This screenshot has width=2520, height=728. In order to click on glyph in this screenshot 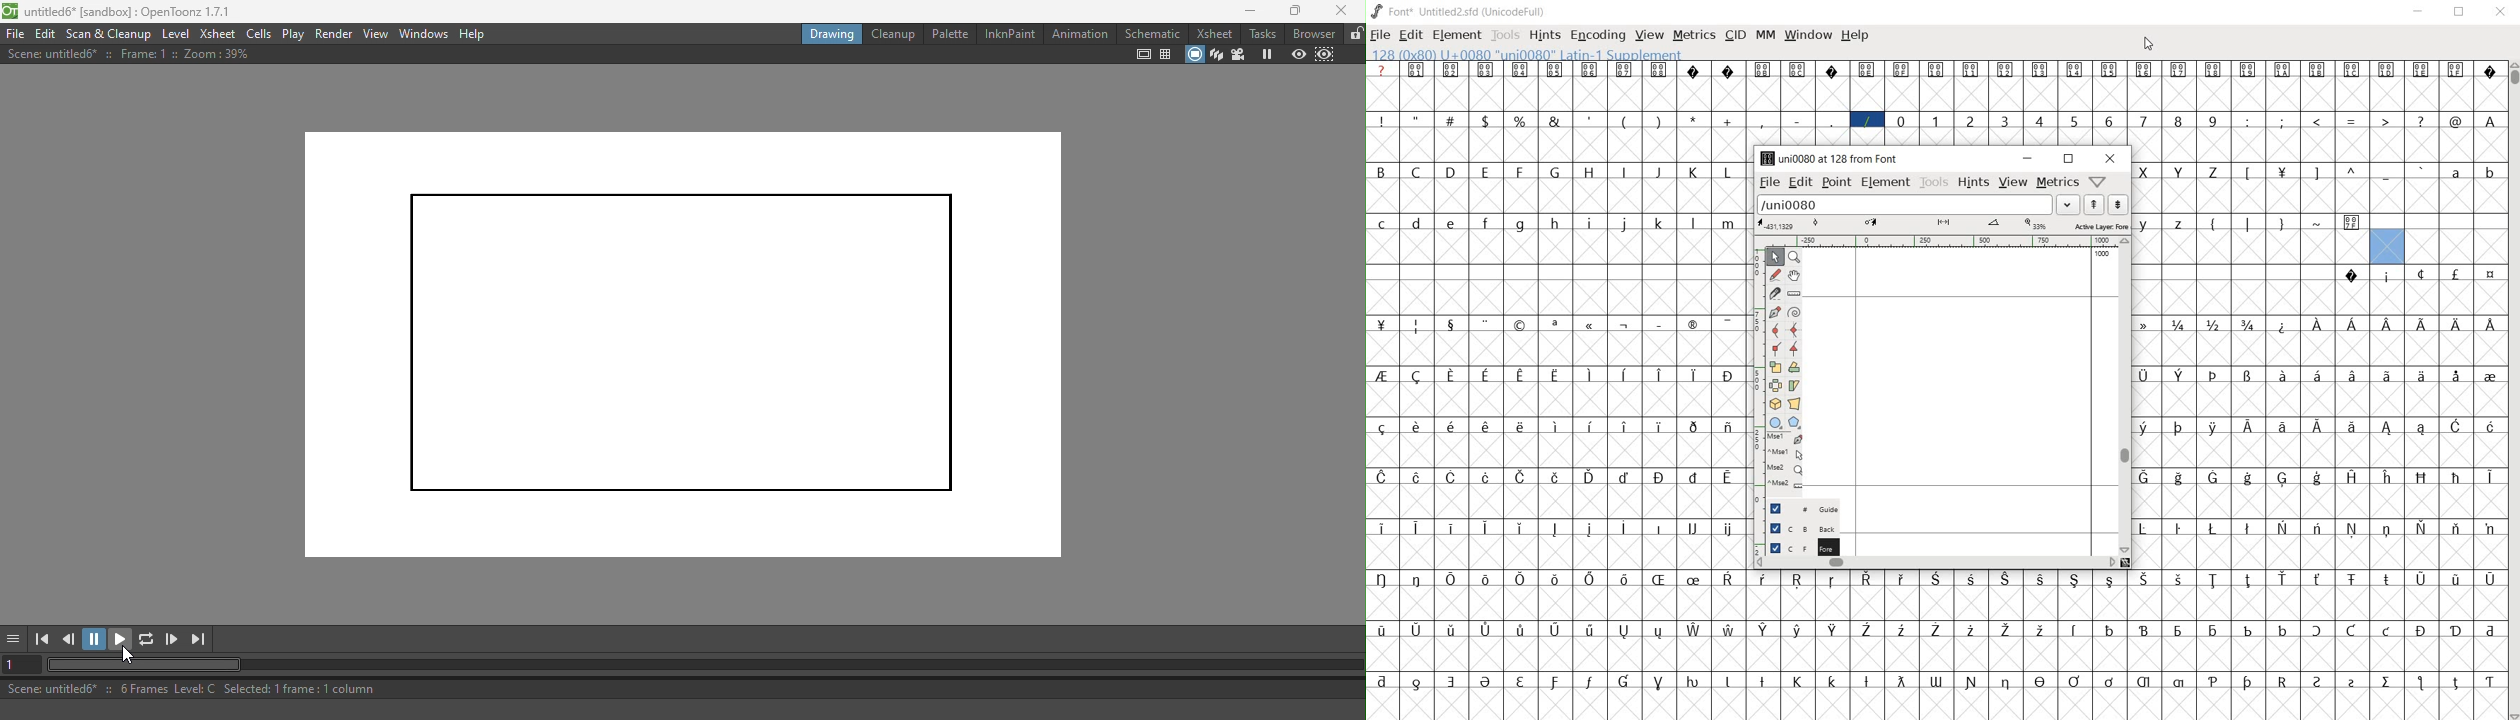, I will do `click(2317, 69)`.